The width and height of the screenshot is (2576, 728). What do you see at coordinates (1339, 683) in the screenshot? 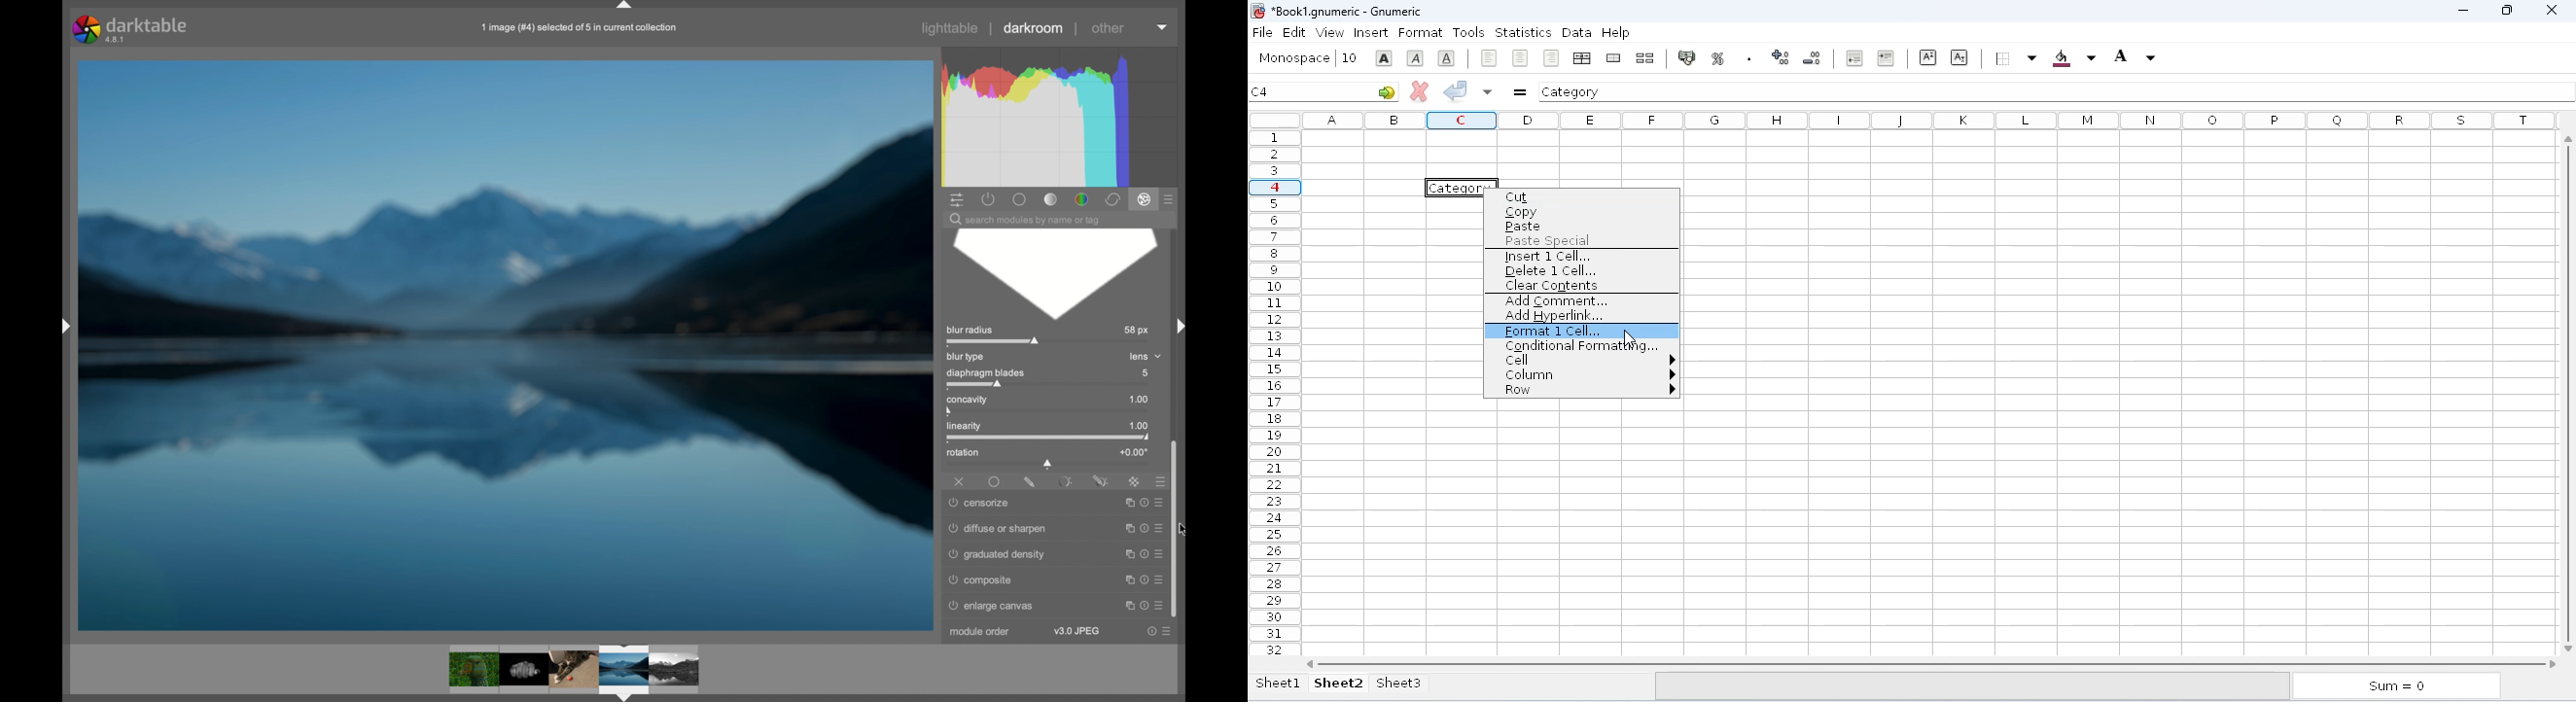
I see `sheet2` at bounding box center [1339, 683].